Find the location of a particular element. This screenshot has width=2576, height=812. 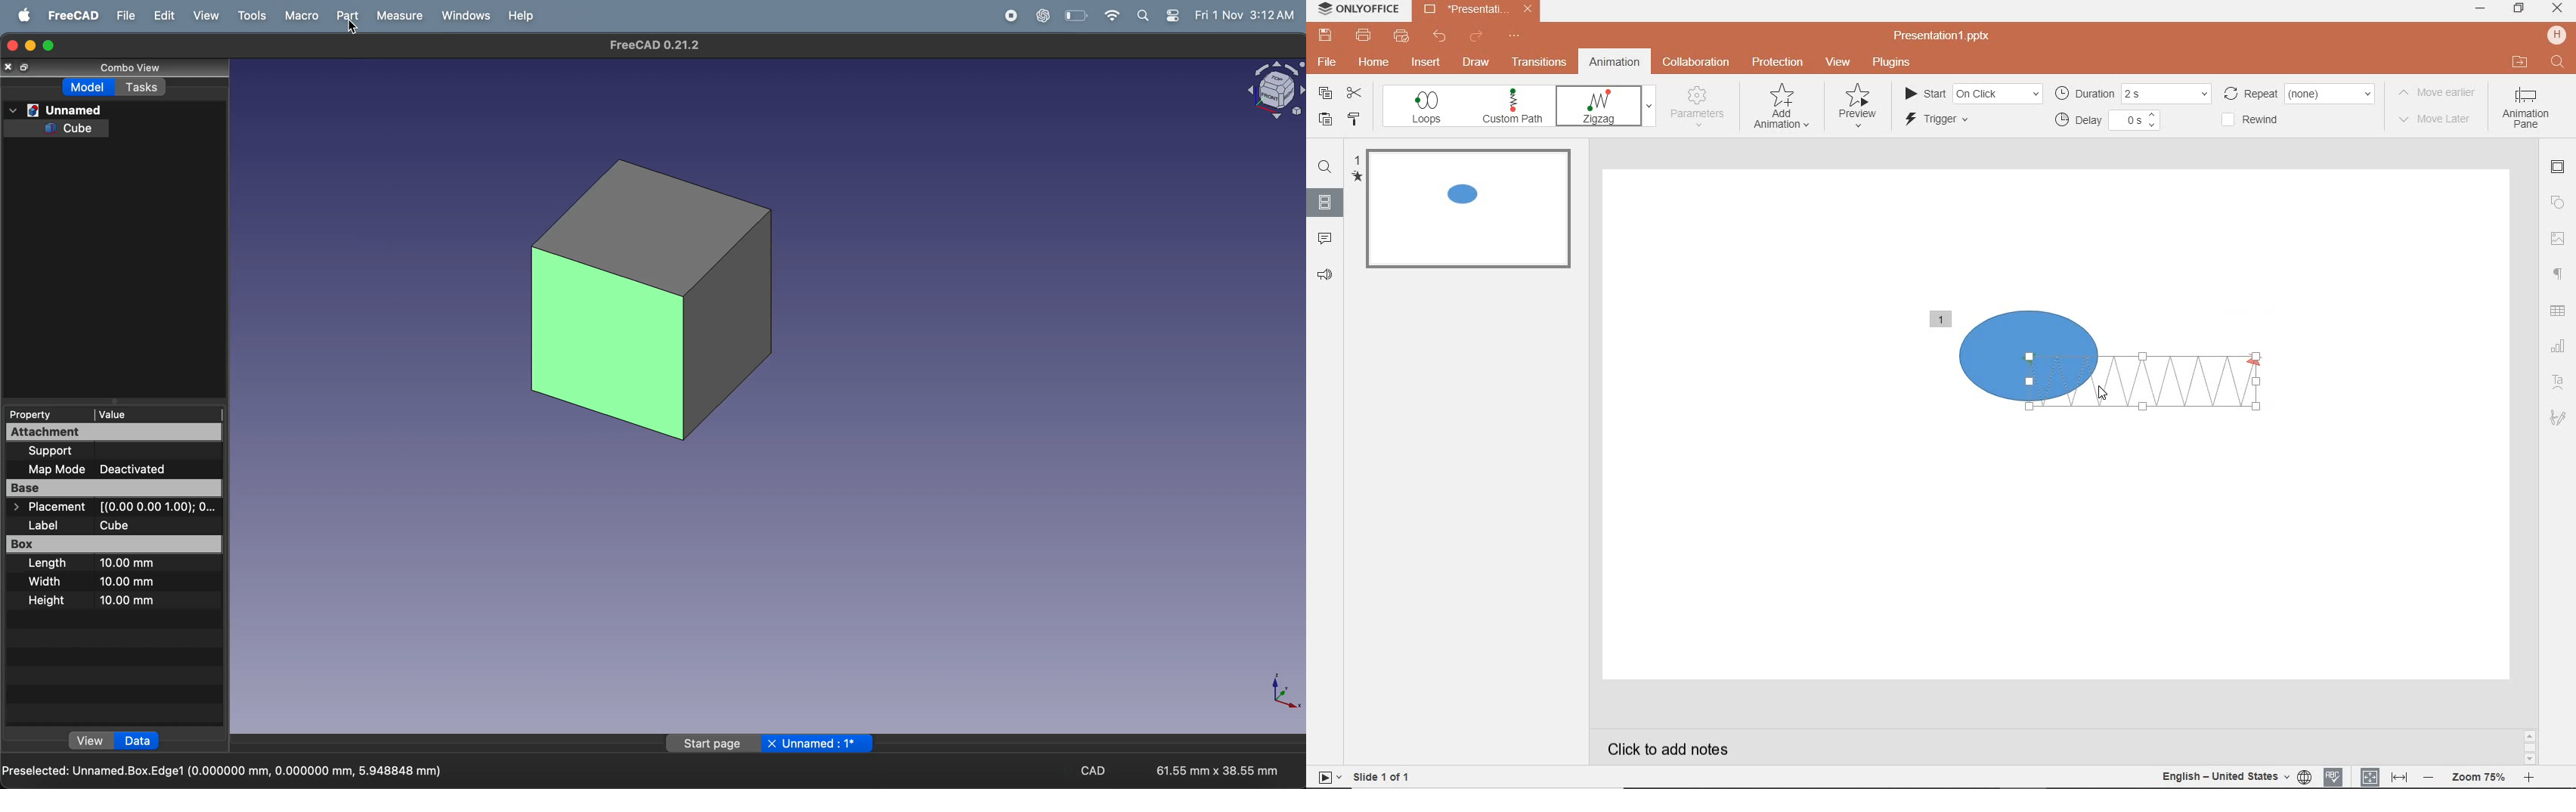

edit is located at coordinates (162, 16).